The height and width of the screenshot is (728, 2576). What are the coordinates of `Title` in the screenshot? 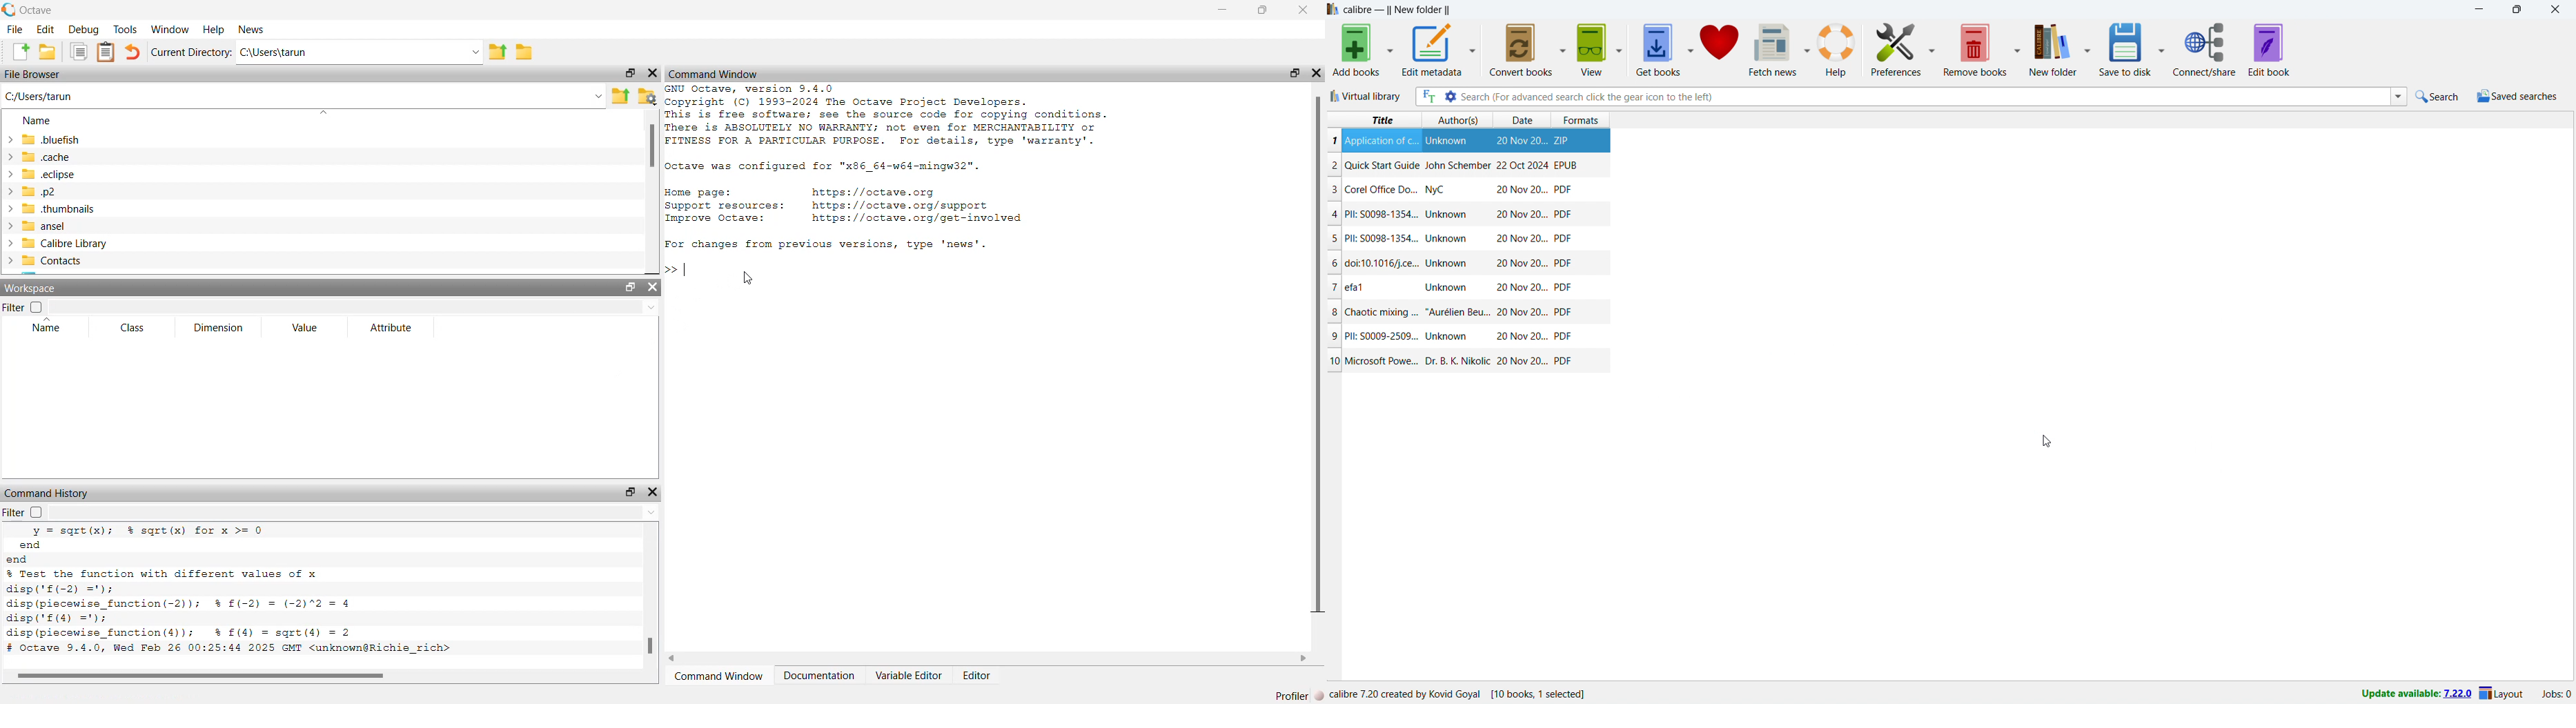 It's located at (1380, 335).